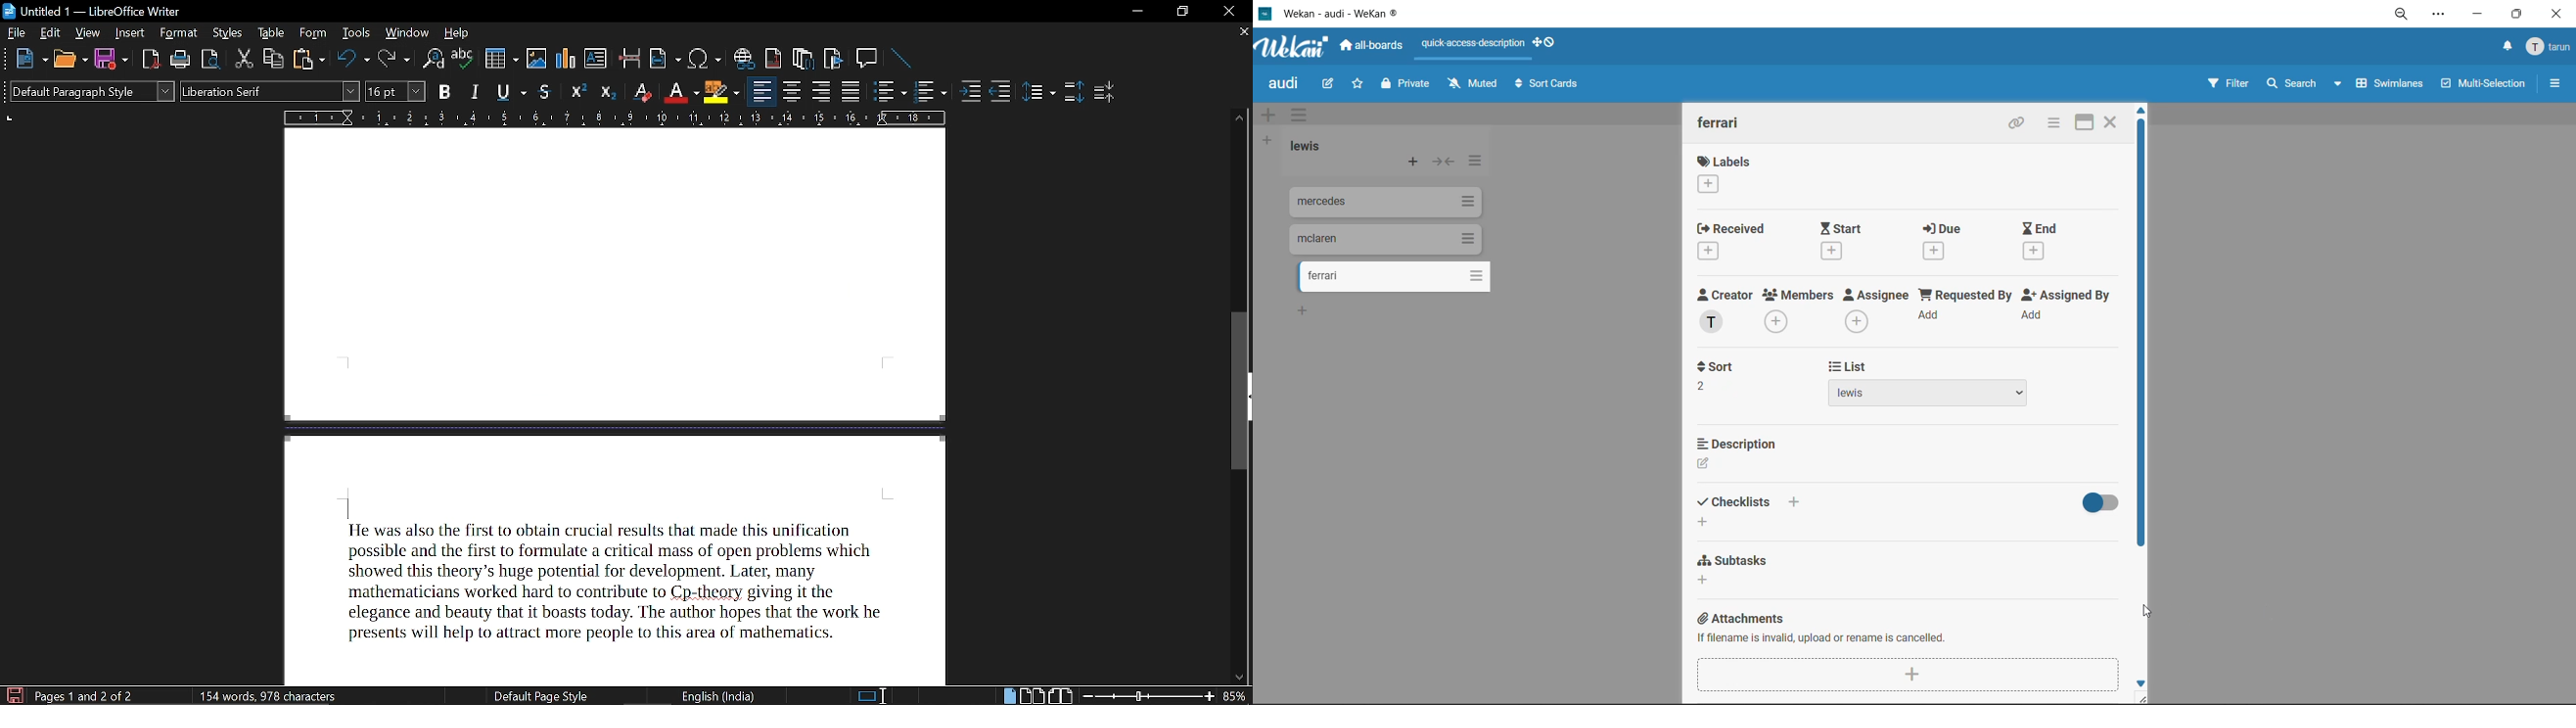  What do you see at coordinates (1751, 513) in the screenshot?
I see `checklists` at bounding box center [1751, 513].